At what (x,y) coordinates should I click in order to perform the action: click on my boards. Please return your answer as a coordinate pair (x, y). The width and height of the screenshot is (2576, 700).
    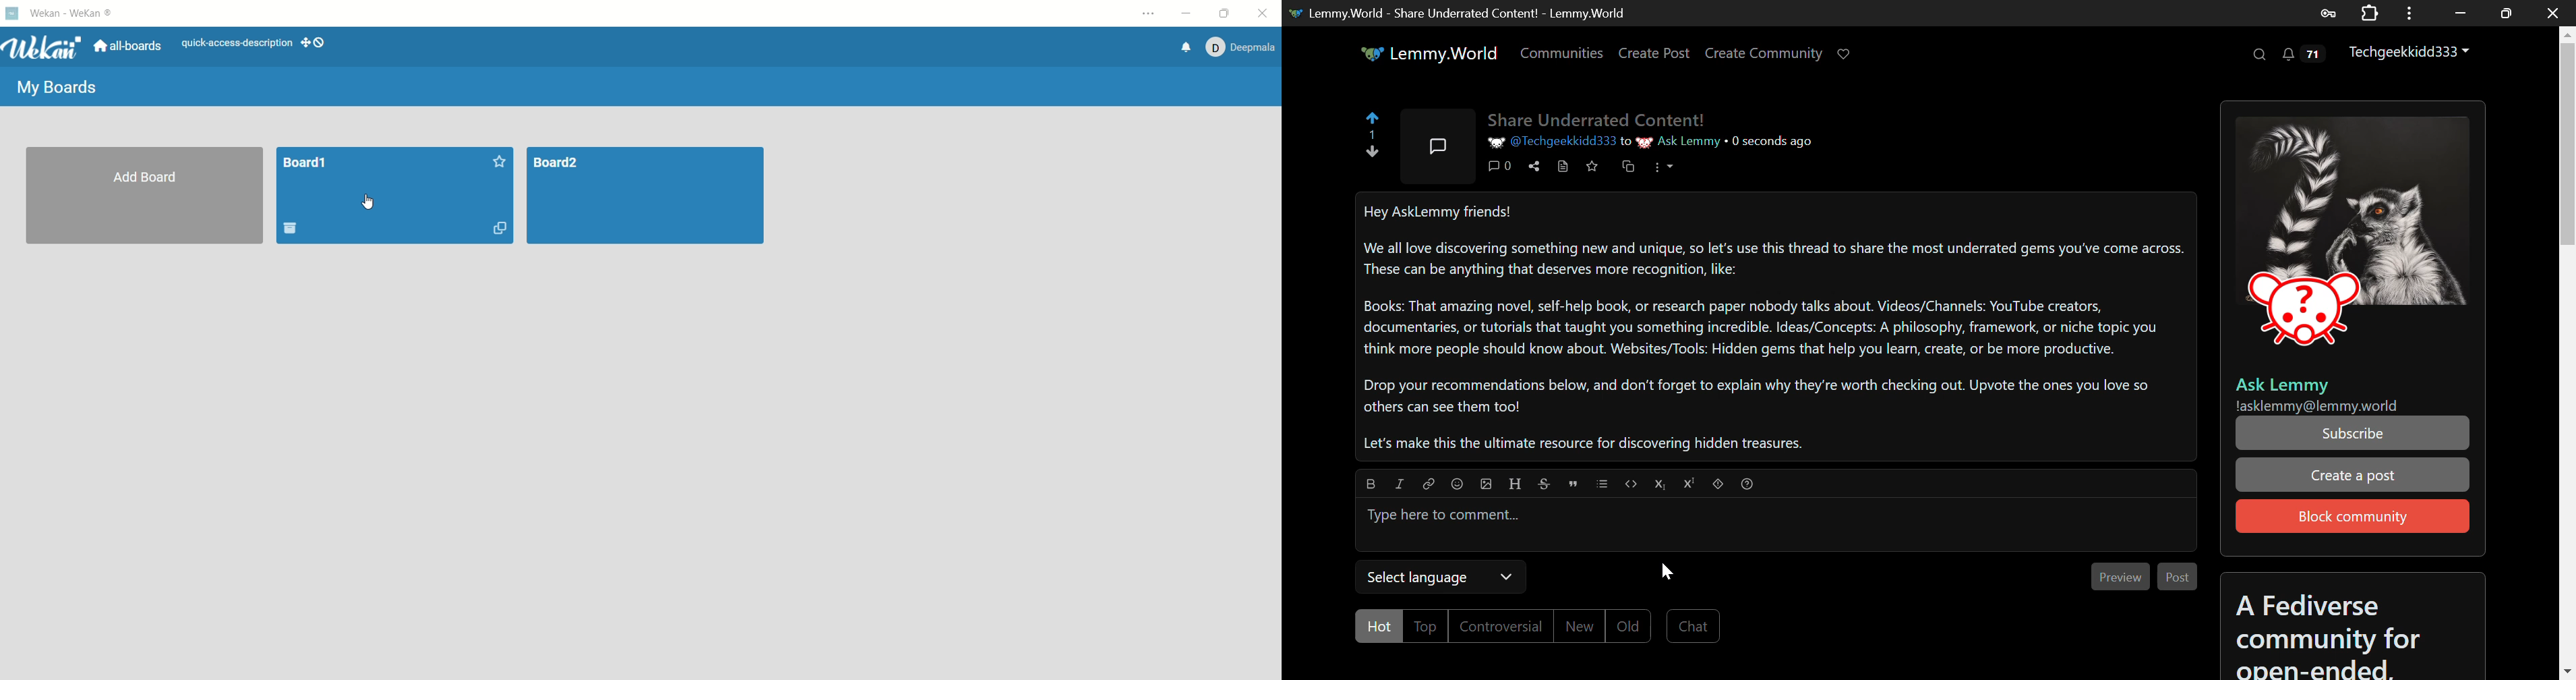
    Looking at the image, I should click on (57, 88).